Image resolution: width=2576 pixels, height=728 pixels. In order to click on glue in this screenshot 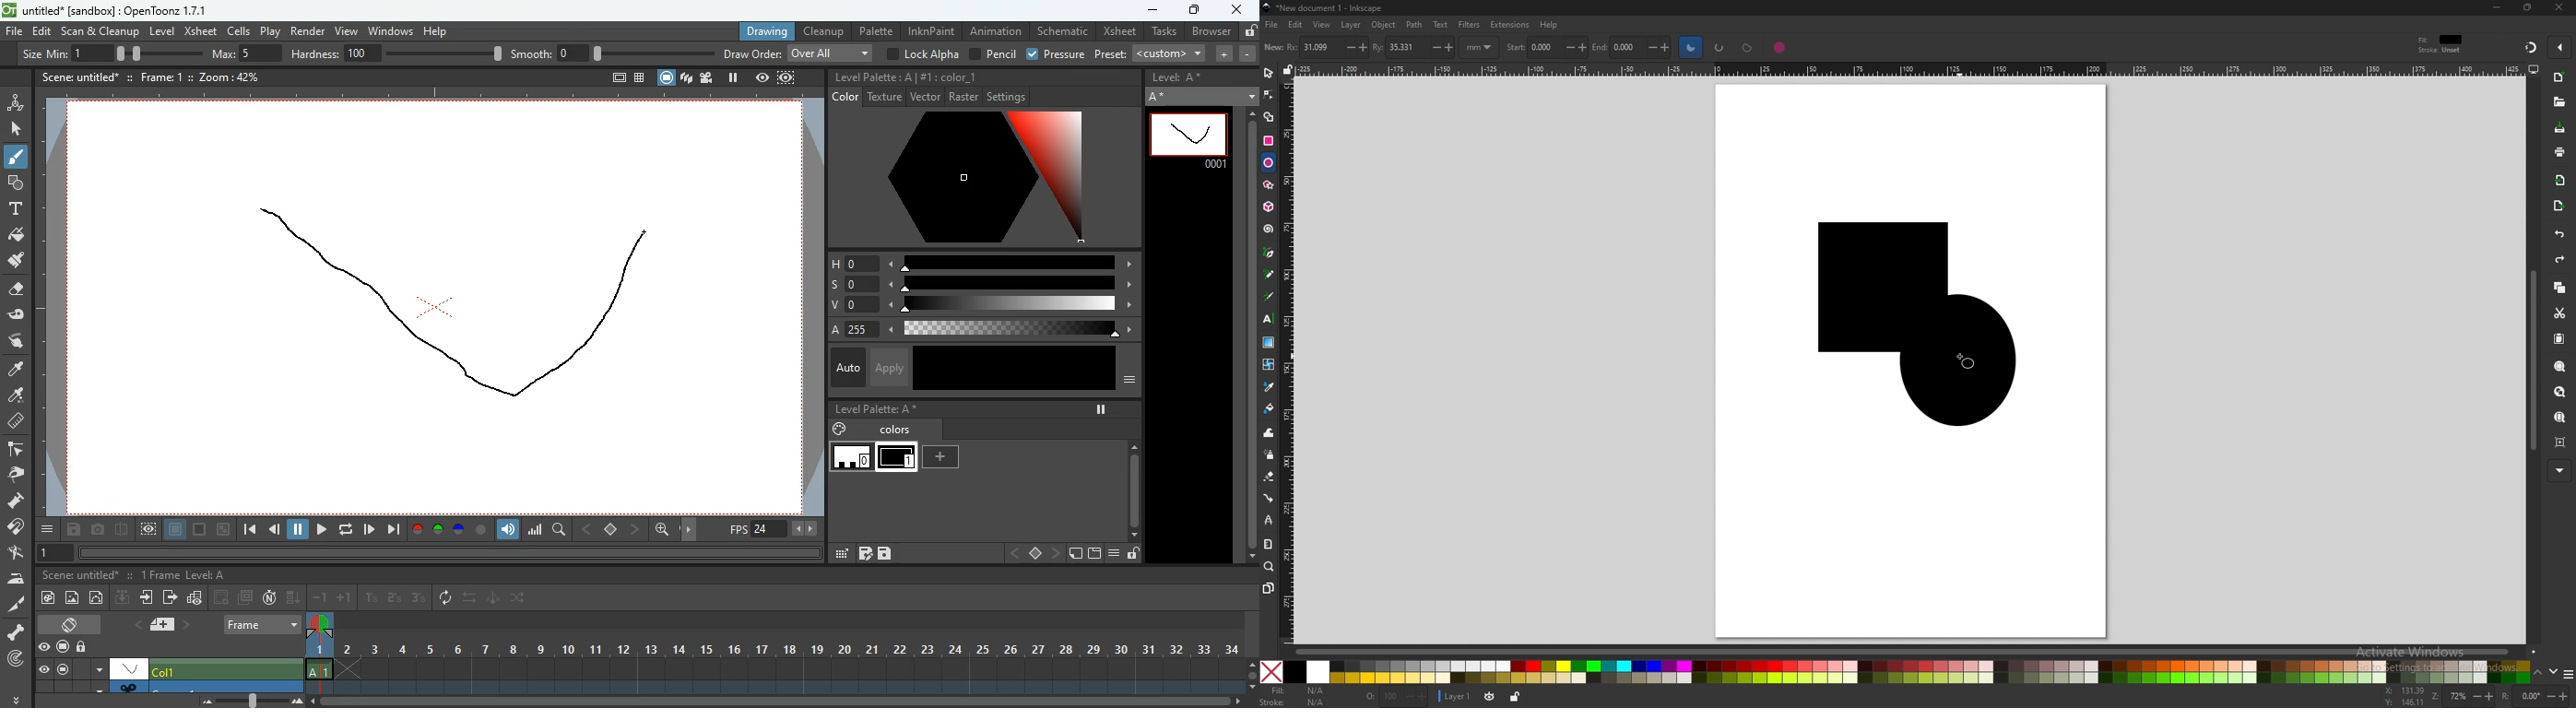, I will do `click(17, 315)`.